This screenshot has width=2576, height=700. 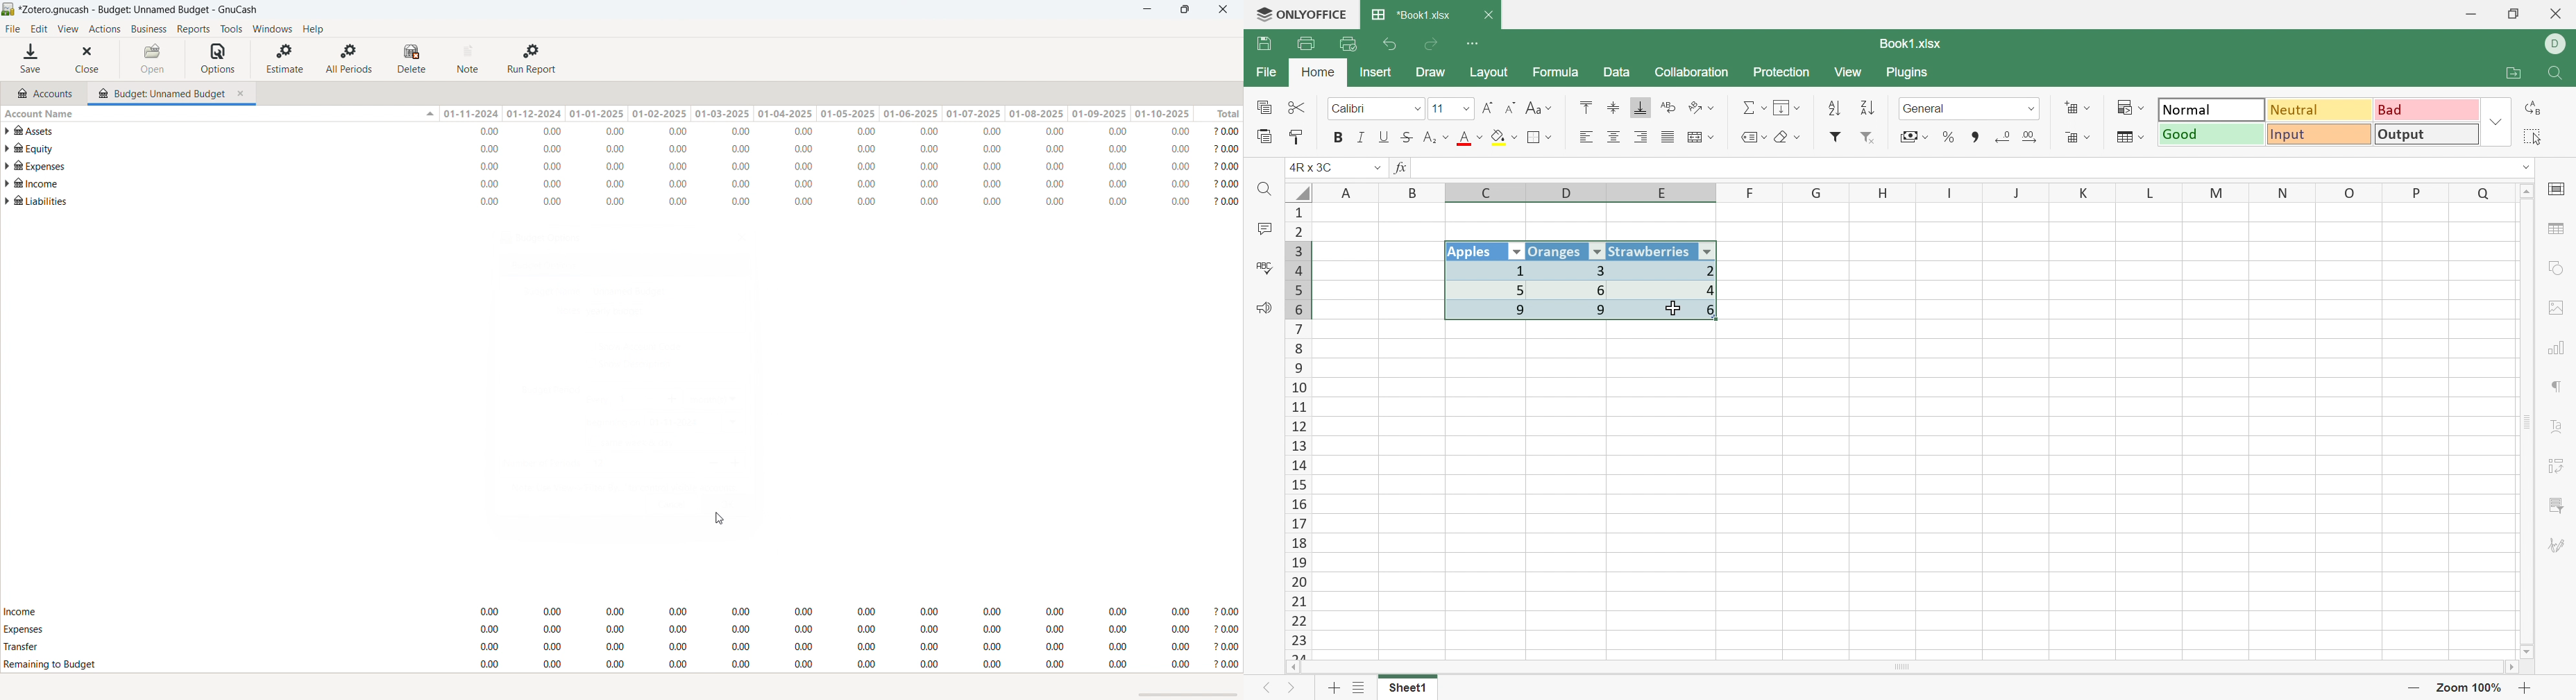 I want to click on Draw, so click(x=1436, y=74).